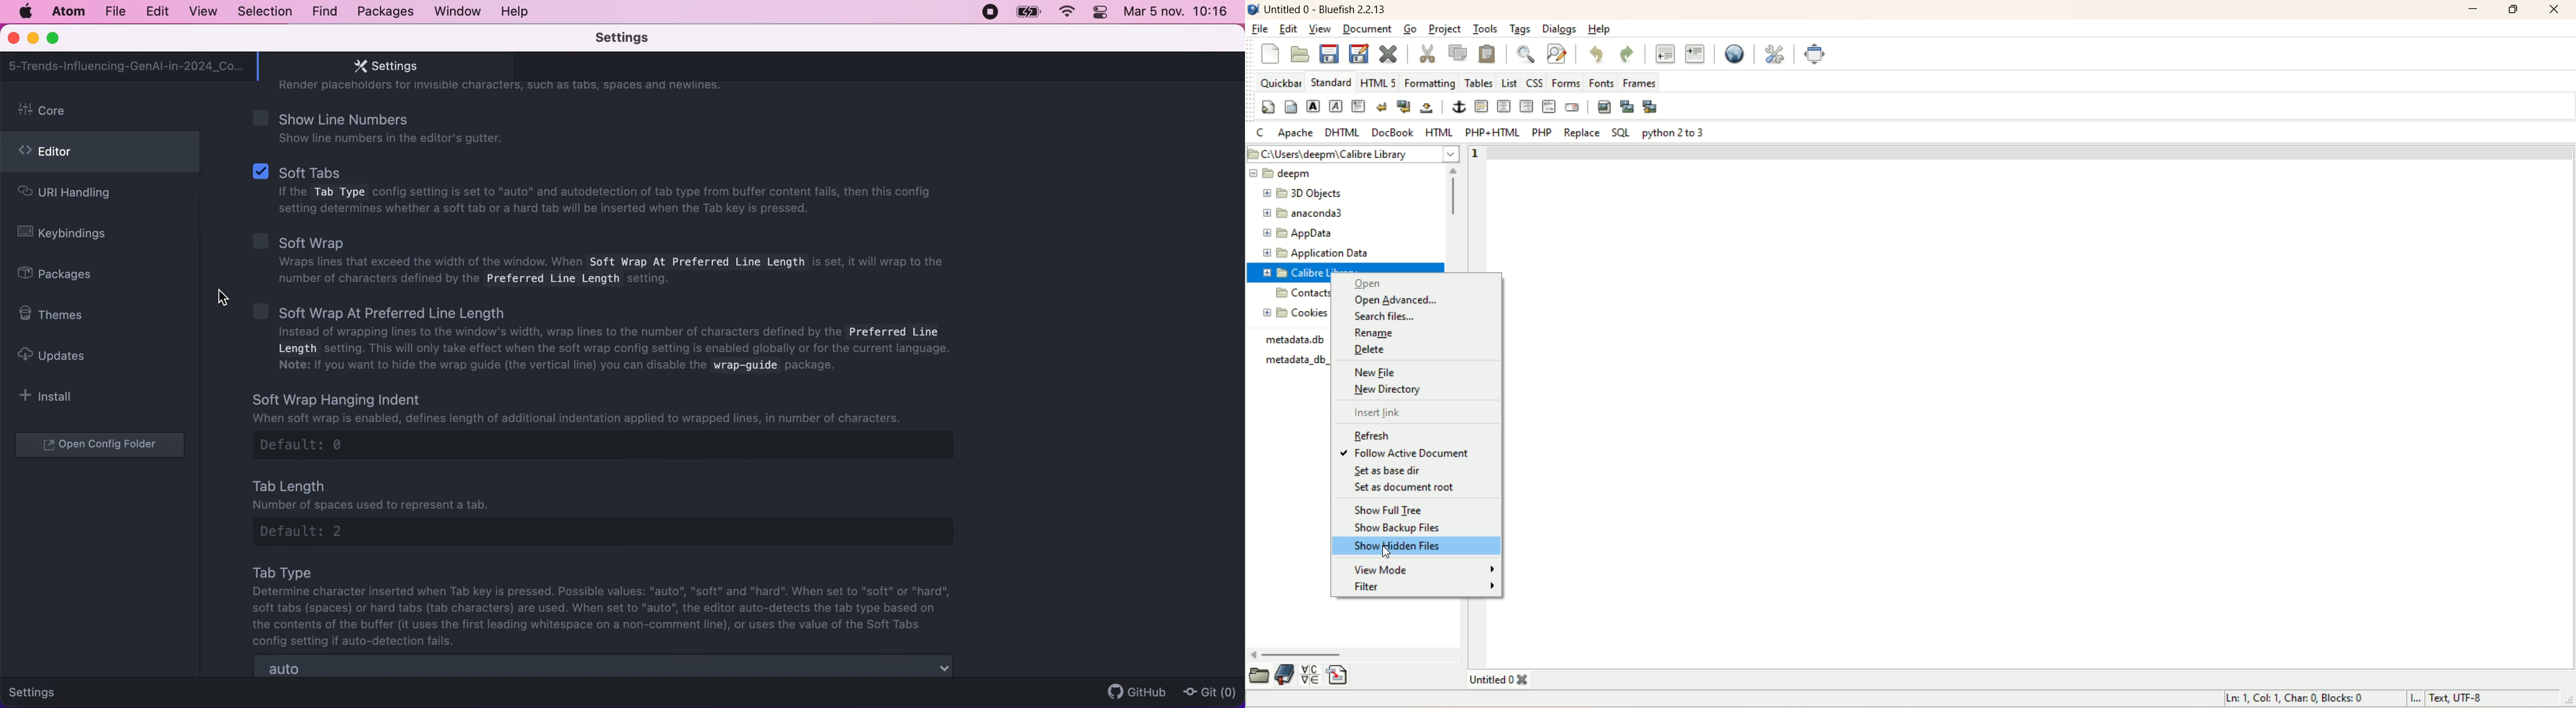 This screenshot has width=2576, height=728. What do you see at coordinates (1339, 674) in the screenshot?
I see `insert file` at bounding box center [1339, 674].